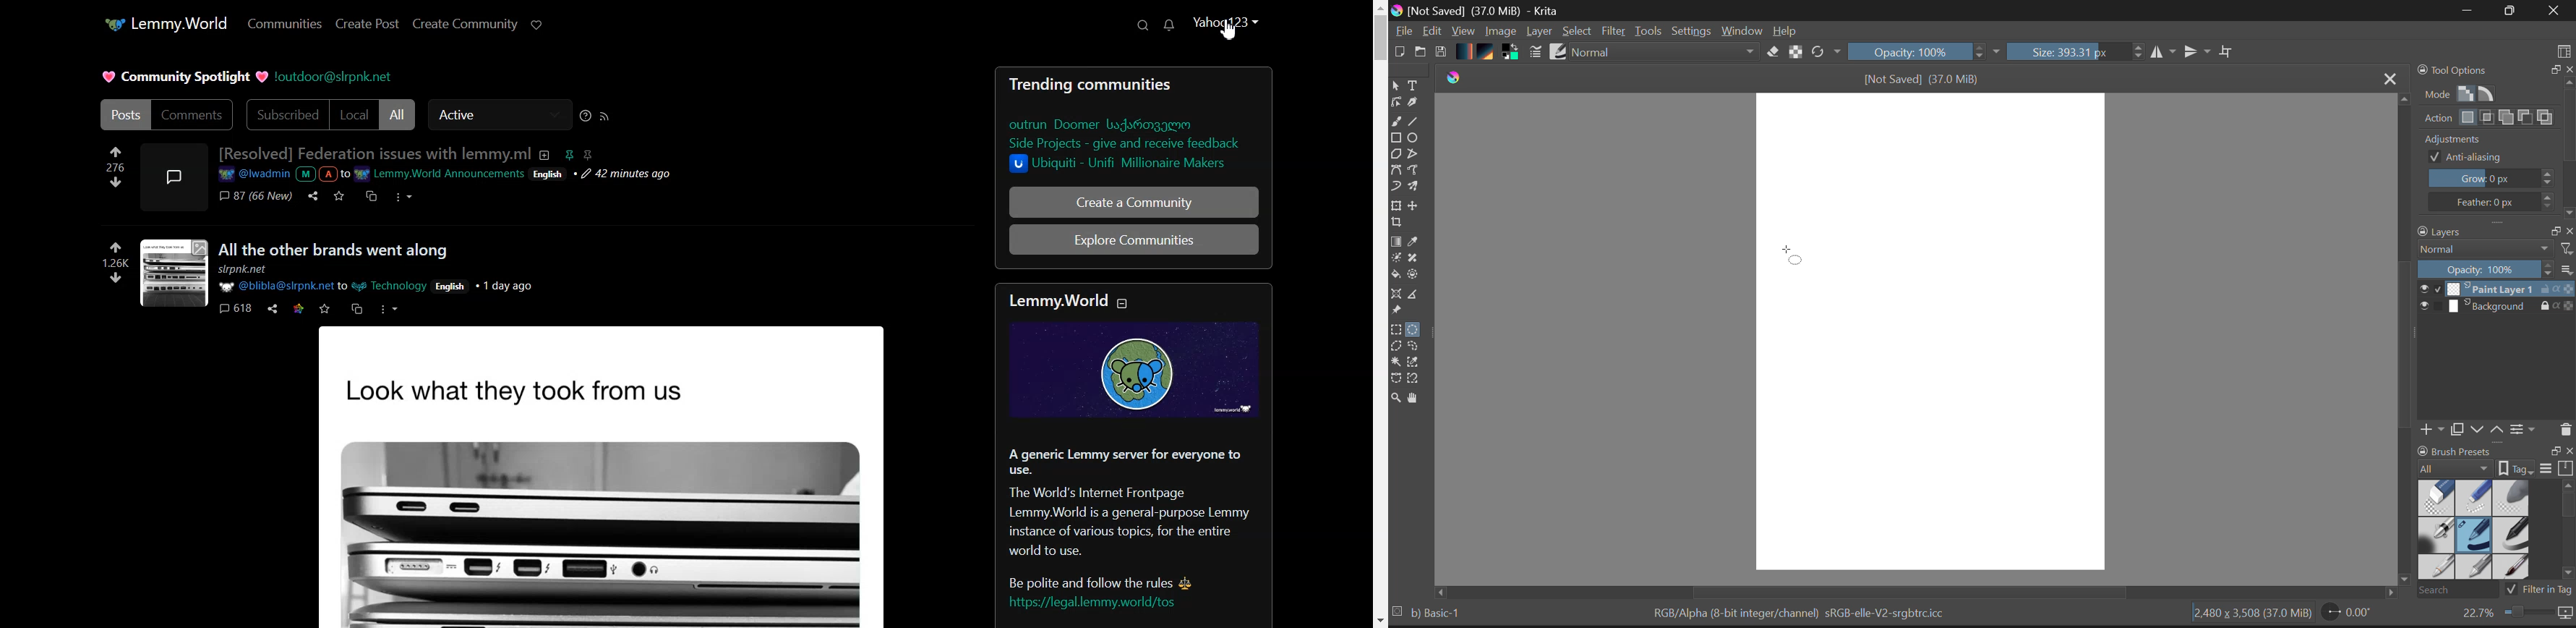 The height and width of the screenshot is (644, 2576). Describe the element at coordinates (1397, 274) in the screenshot. I see `Fill` at that location.